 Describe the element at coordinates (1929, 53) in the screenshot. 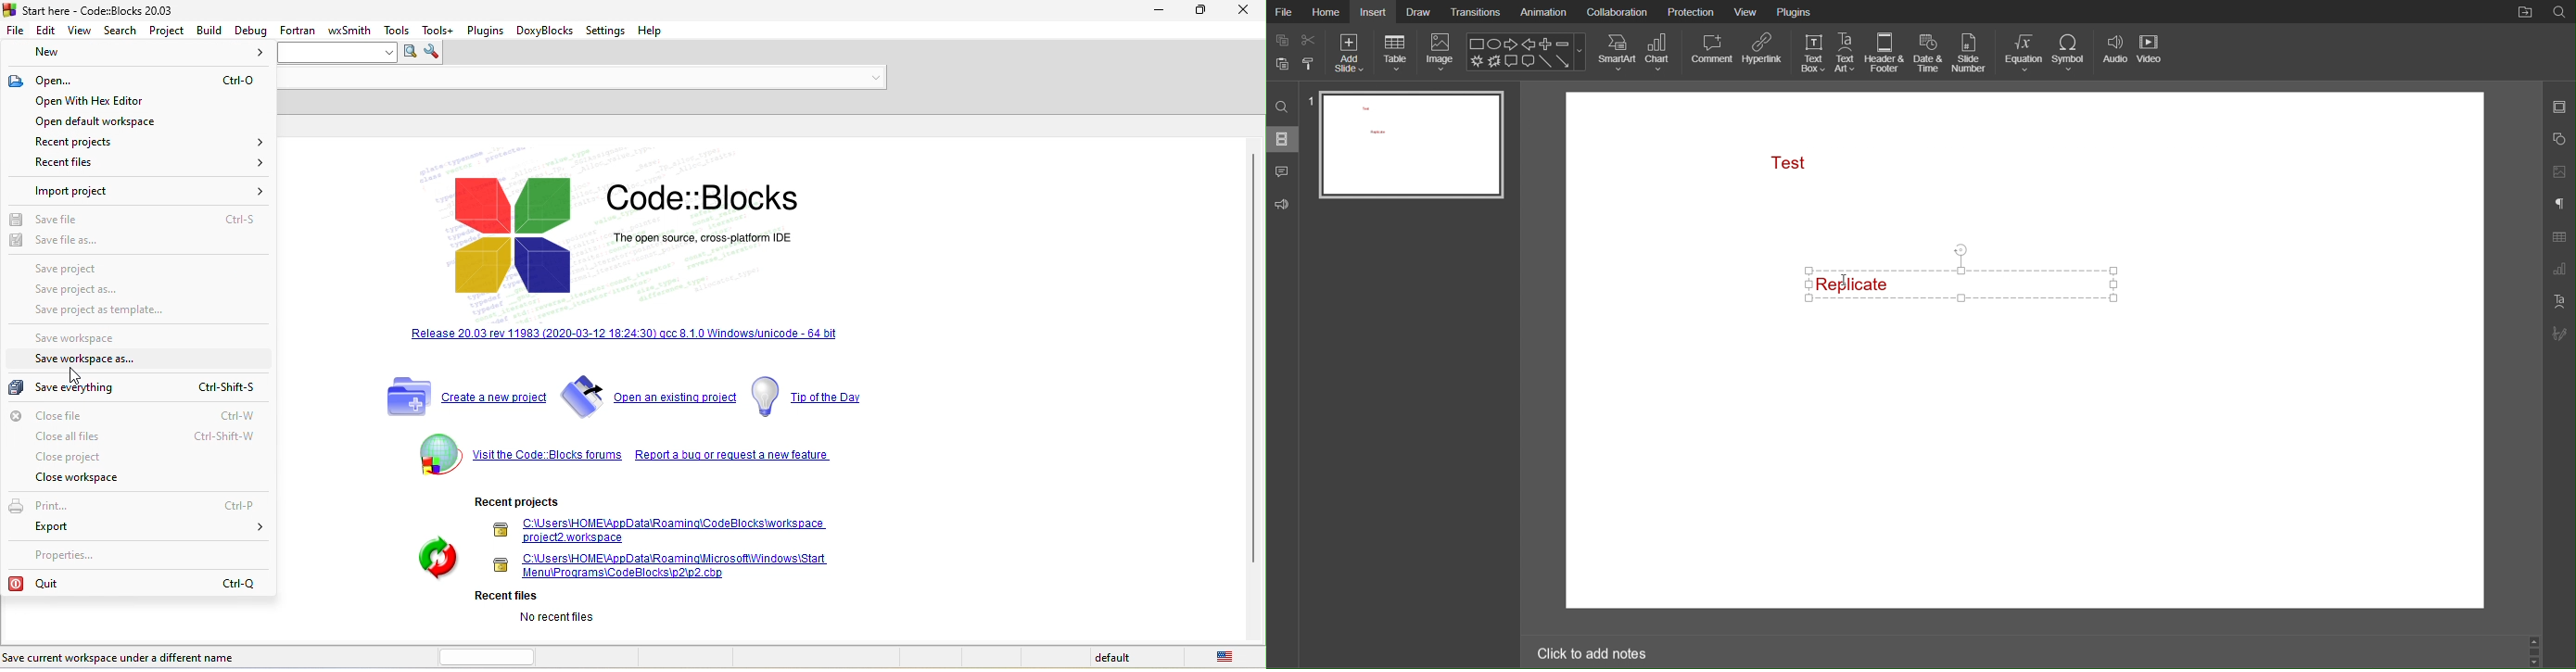

I see `Date & Time` at that location.